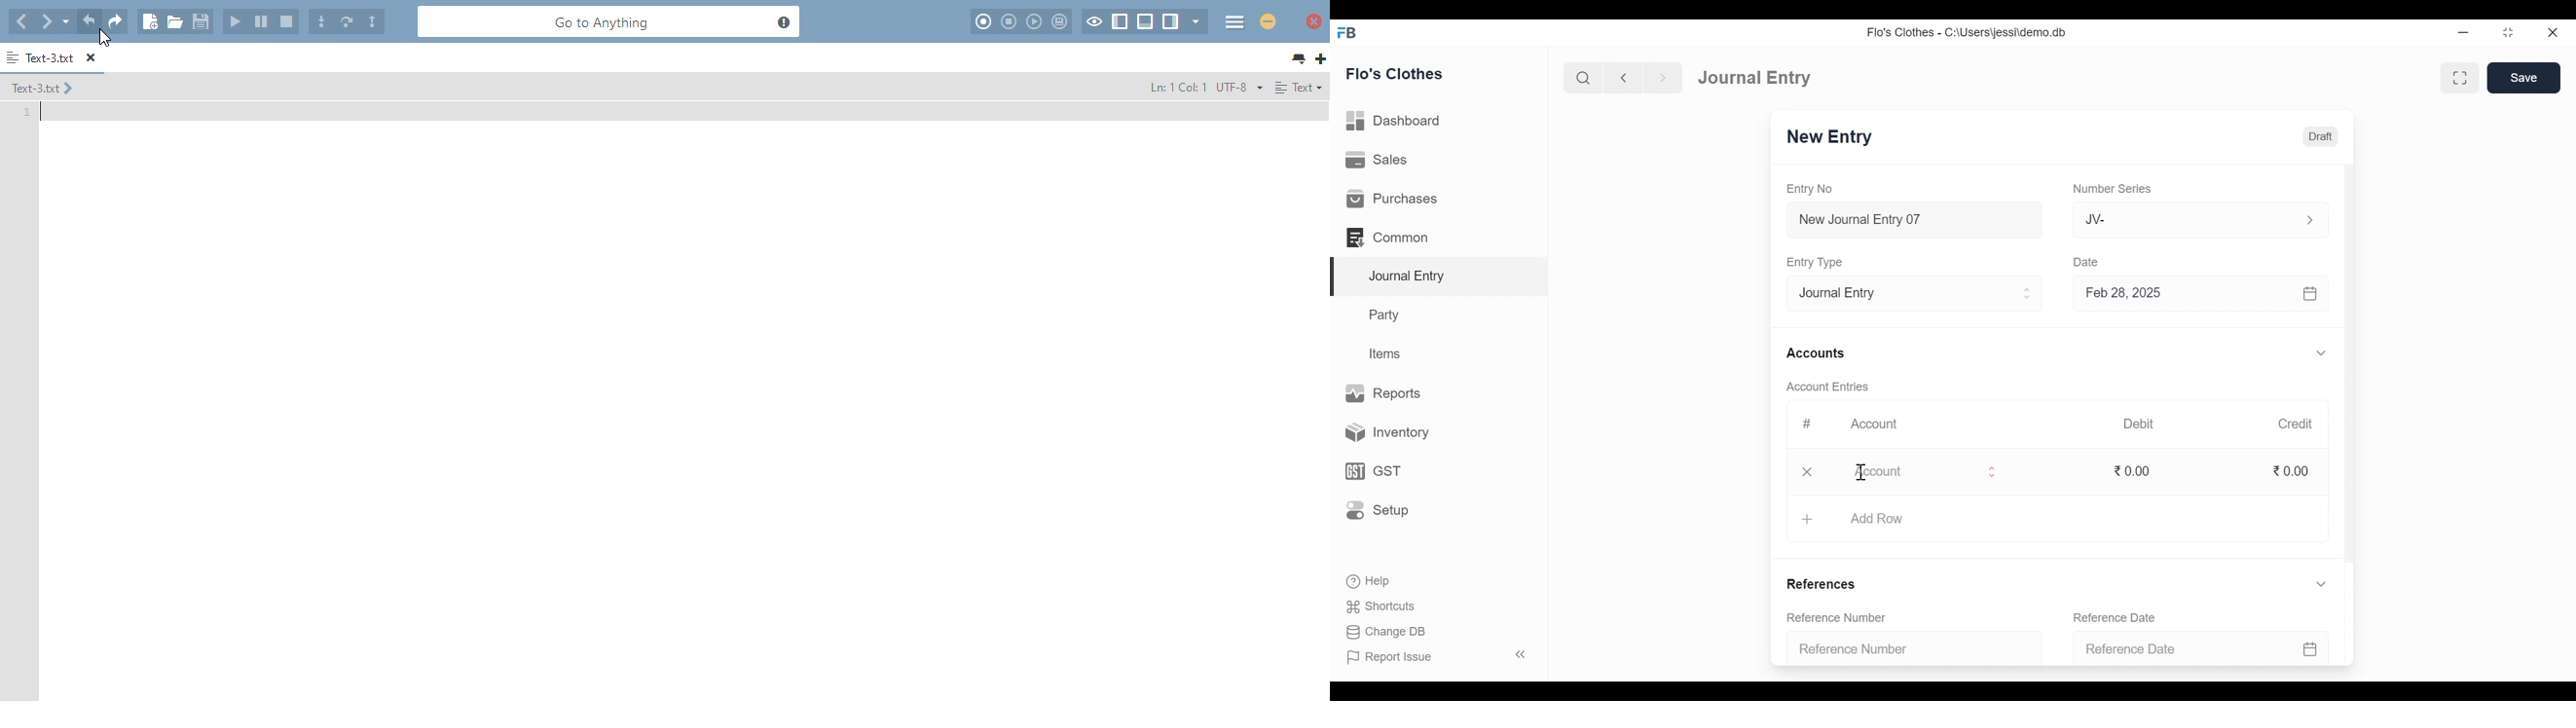 This screenshot has width=2576, height=728. Describe the element at coordinates (1905, 650) in the screenshot. I see `Reference Number` at that location.